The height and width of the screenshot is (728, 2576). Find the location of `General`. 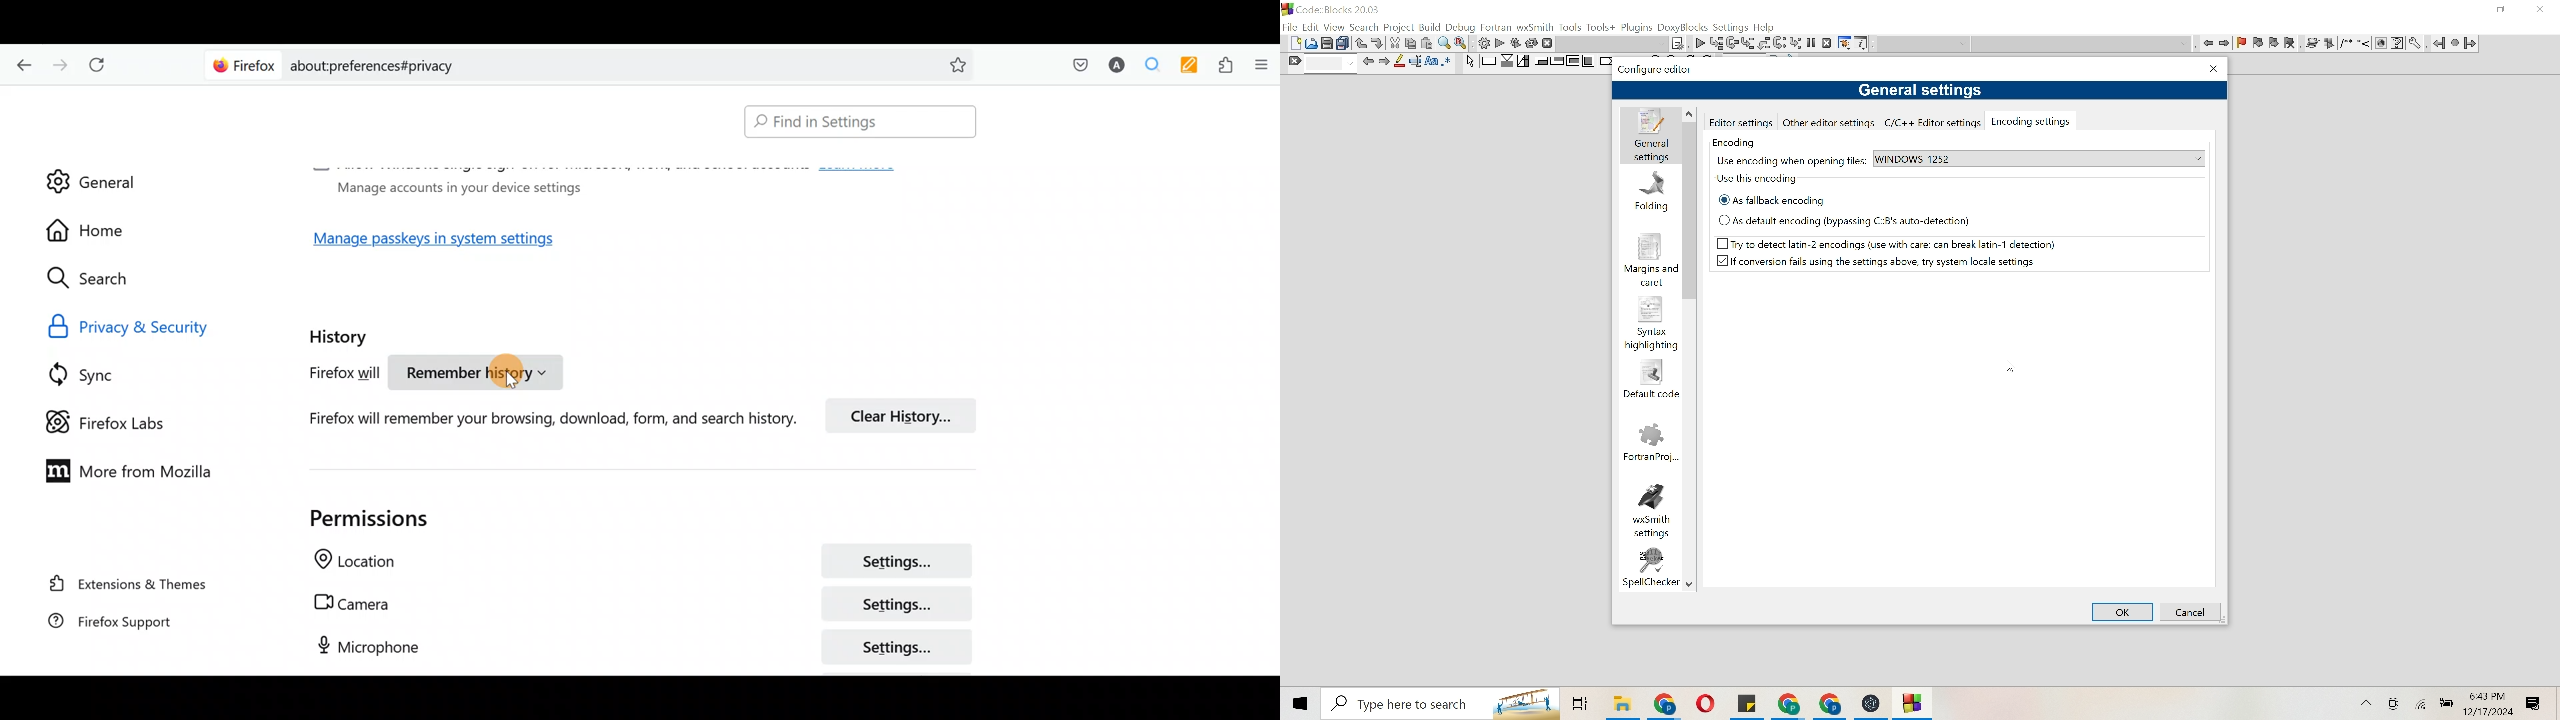

General is located at coordinates (91, 173).